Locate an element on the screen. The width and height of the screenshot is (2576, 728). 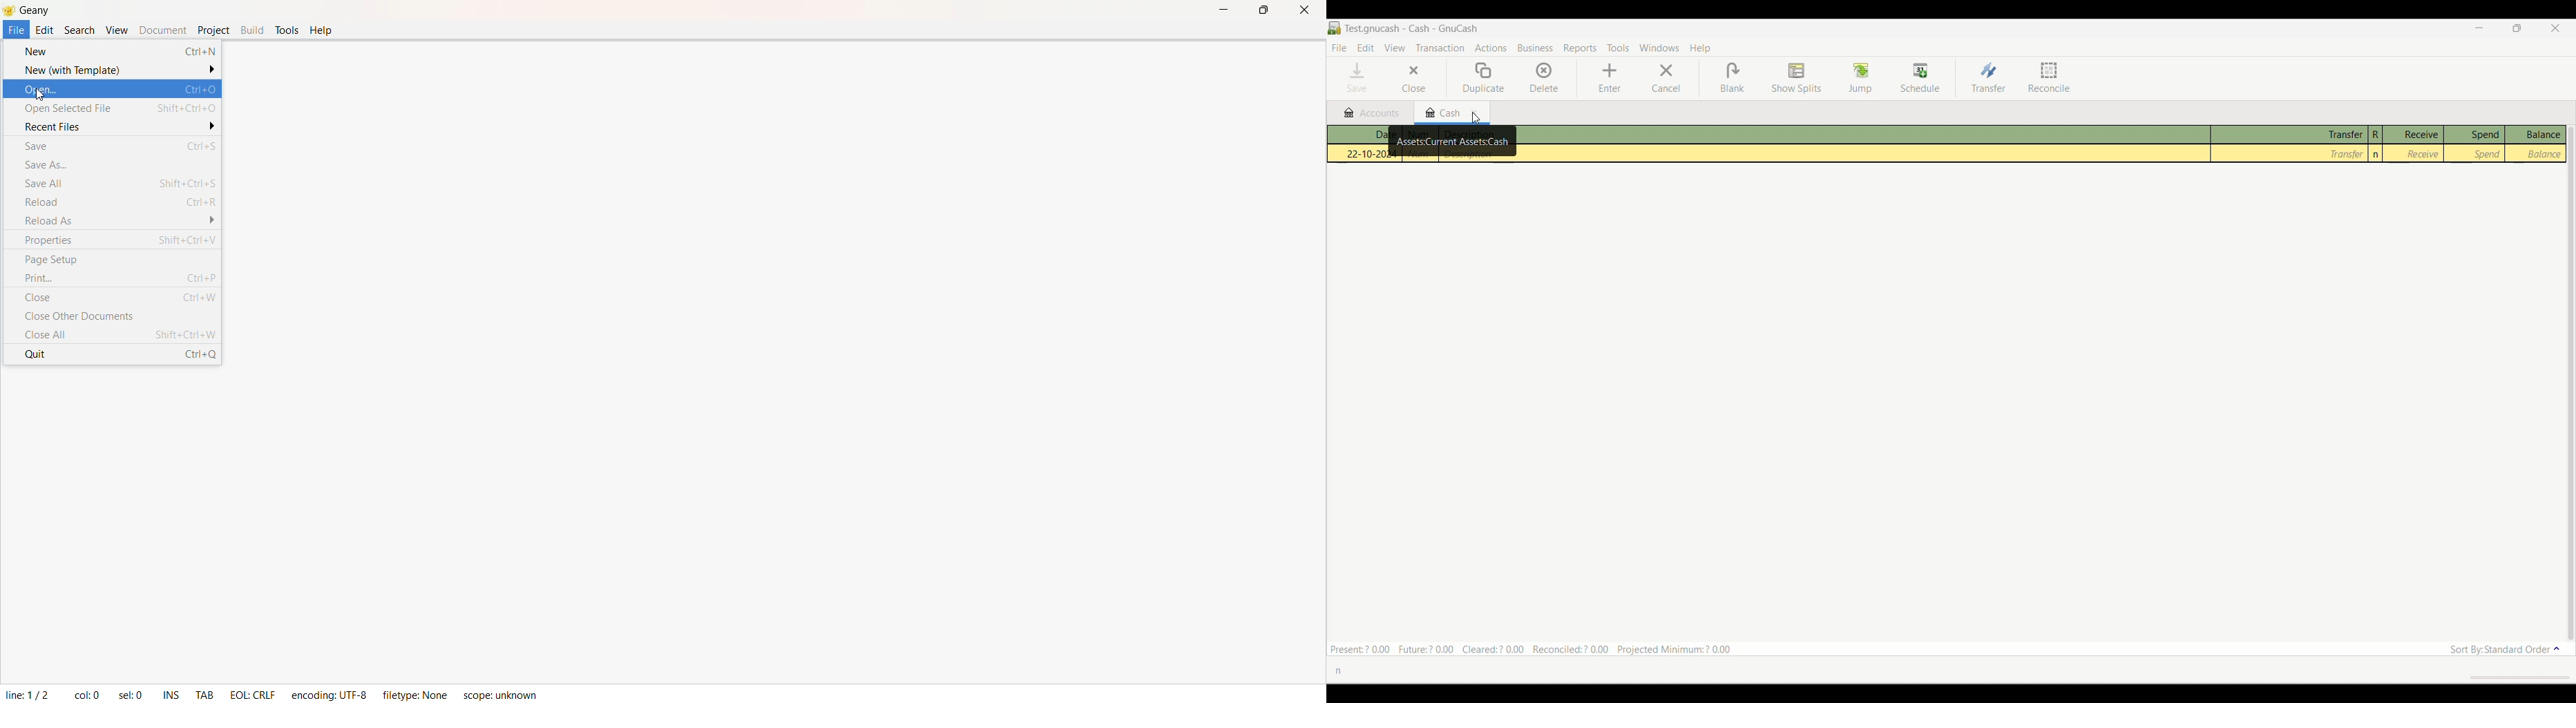
Actions is located at coordinates (1490, 48).